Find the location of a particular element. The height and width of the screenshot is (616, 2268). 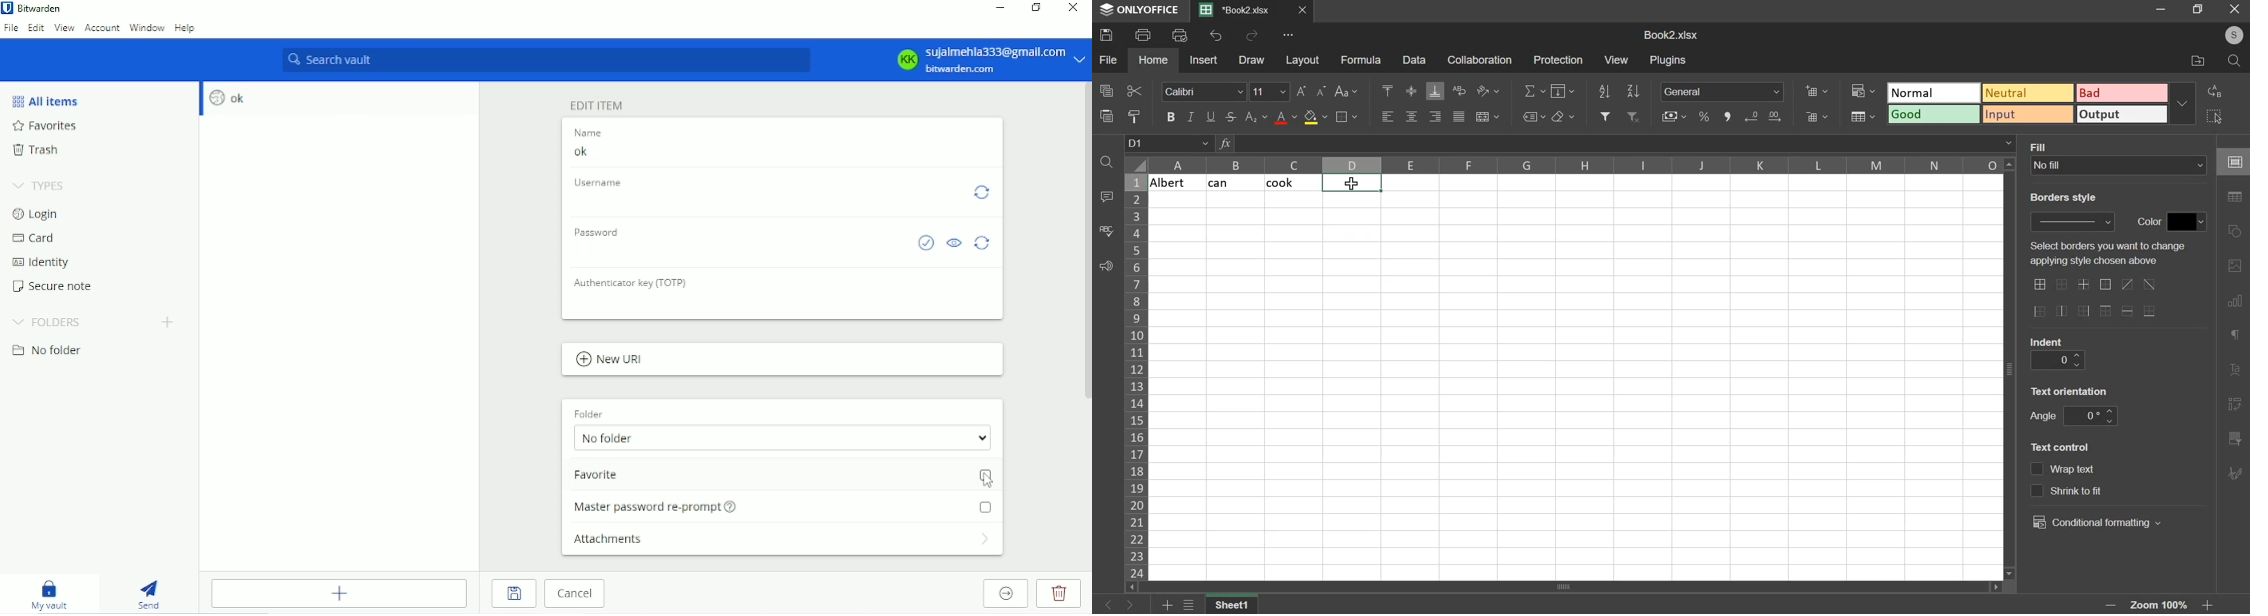

select borders you want to change applying style chosen above is located at coordinates (2108, 254).